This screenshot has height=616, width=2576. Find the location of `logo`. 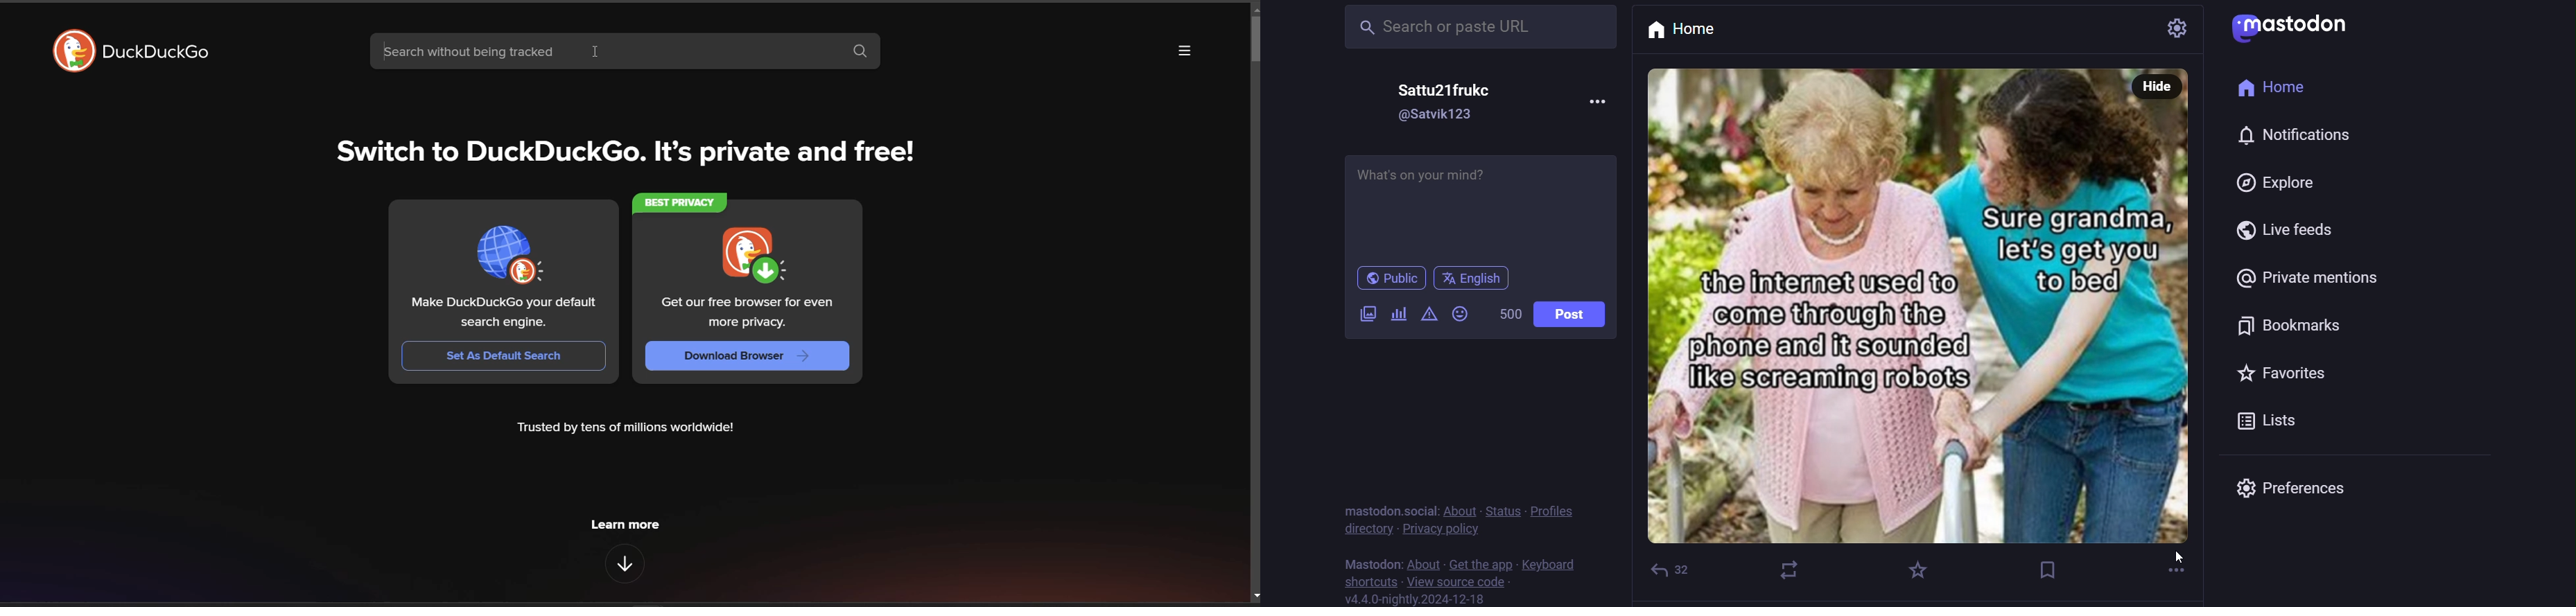

logo is located at coordinates (72, 50).